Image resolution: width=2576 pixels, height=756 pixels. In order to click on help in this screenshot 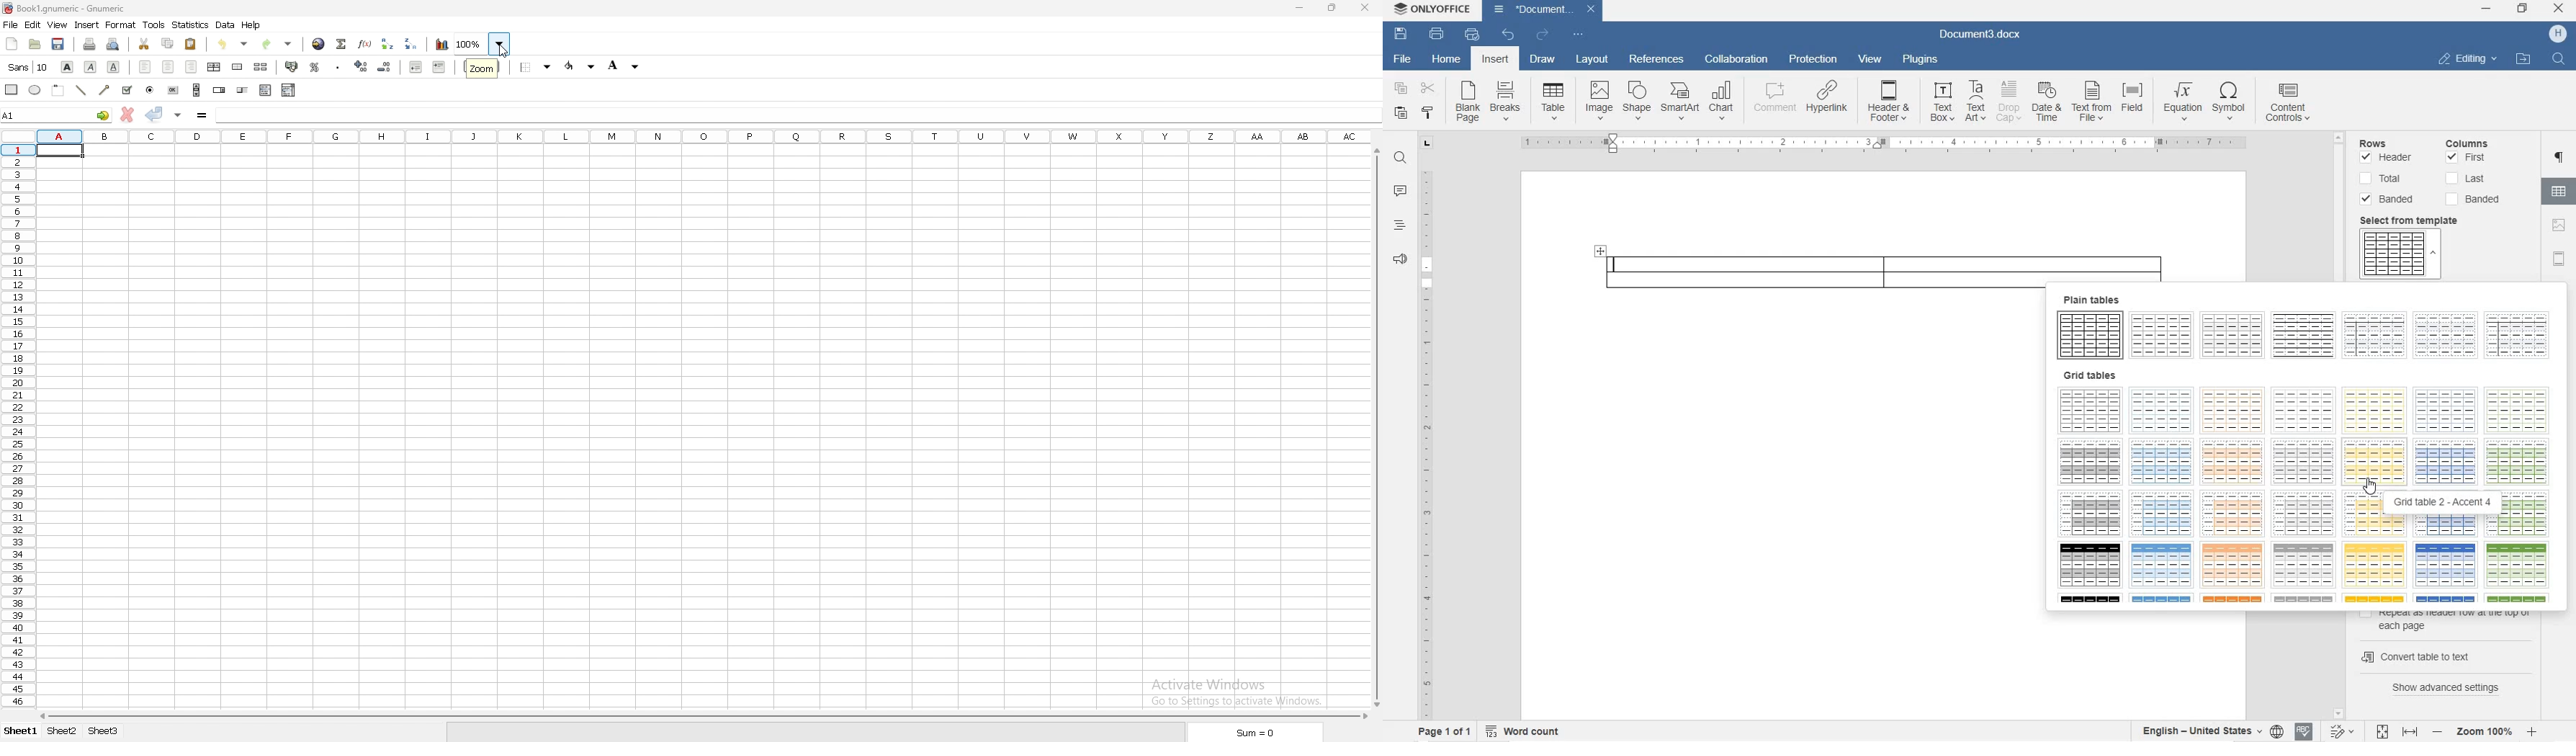, I will do `click(252, 26)`.